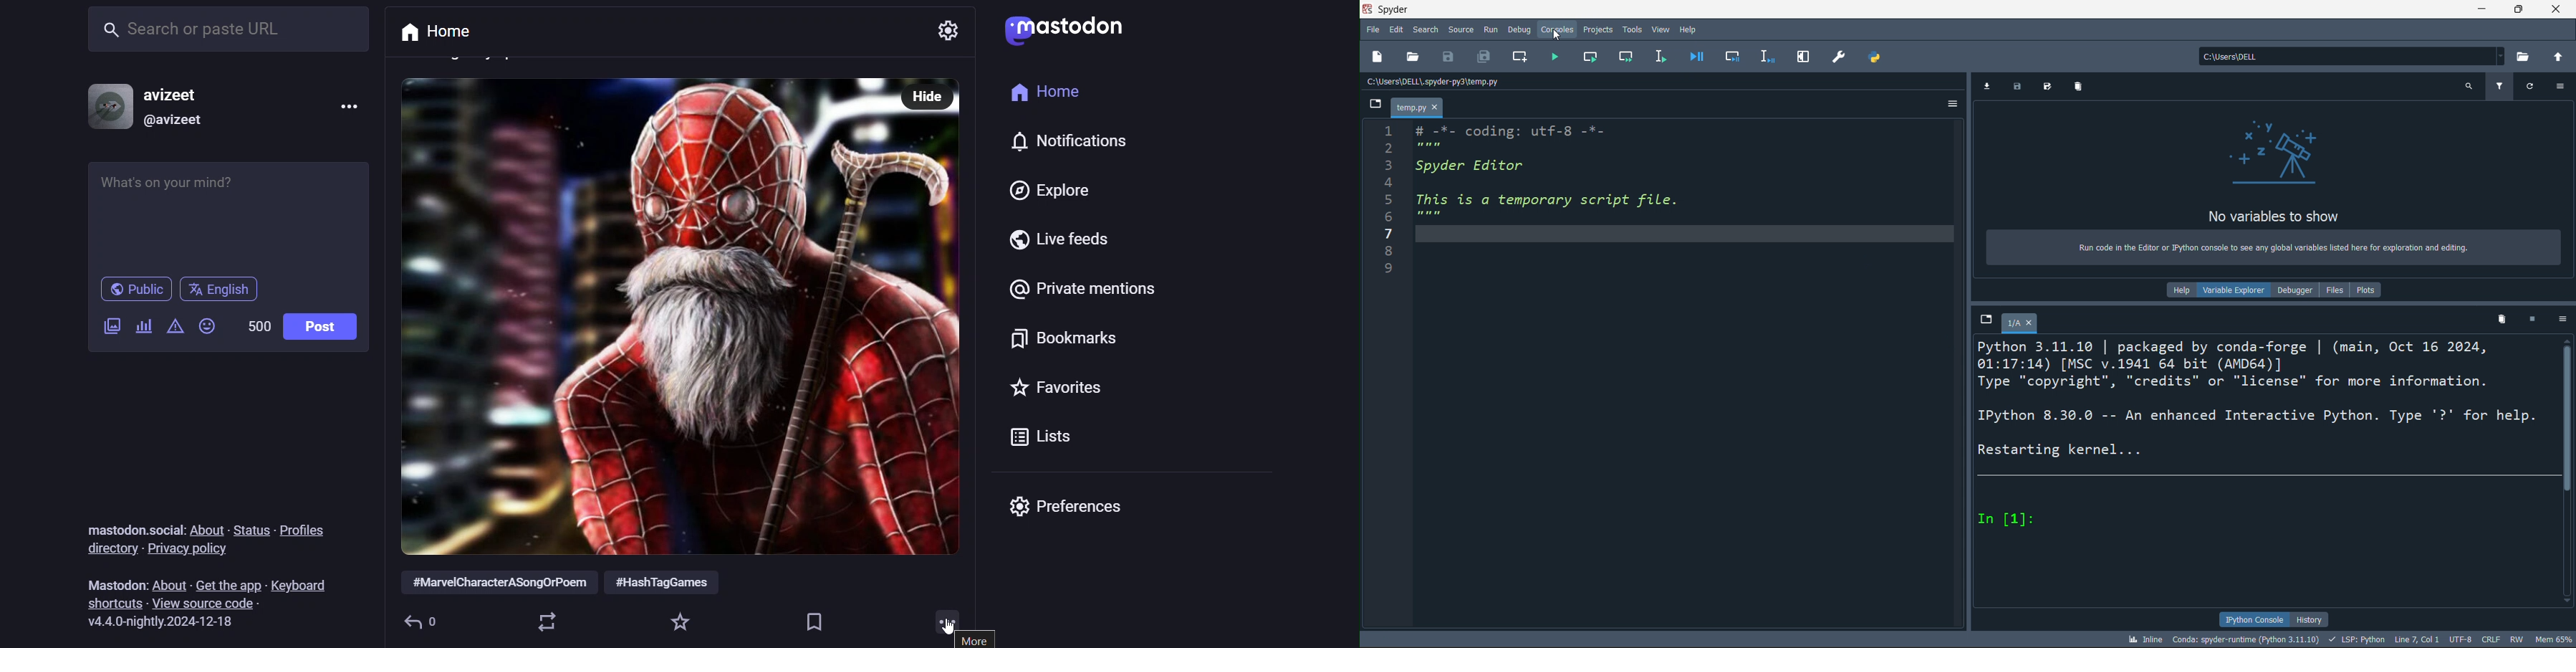  Describe the element at coordinates (2569, 470) in the screenshot. I see `scroll bat` at that location.